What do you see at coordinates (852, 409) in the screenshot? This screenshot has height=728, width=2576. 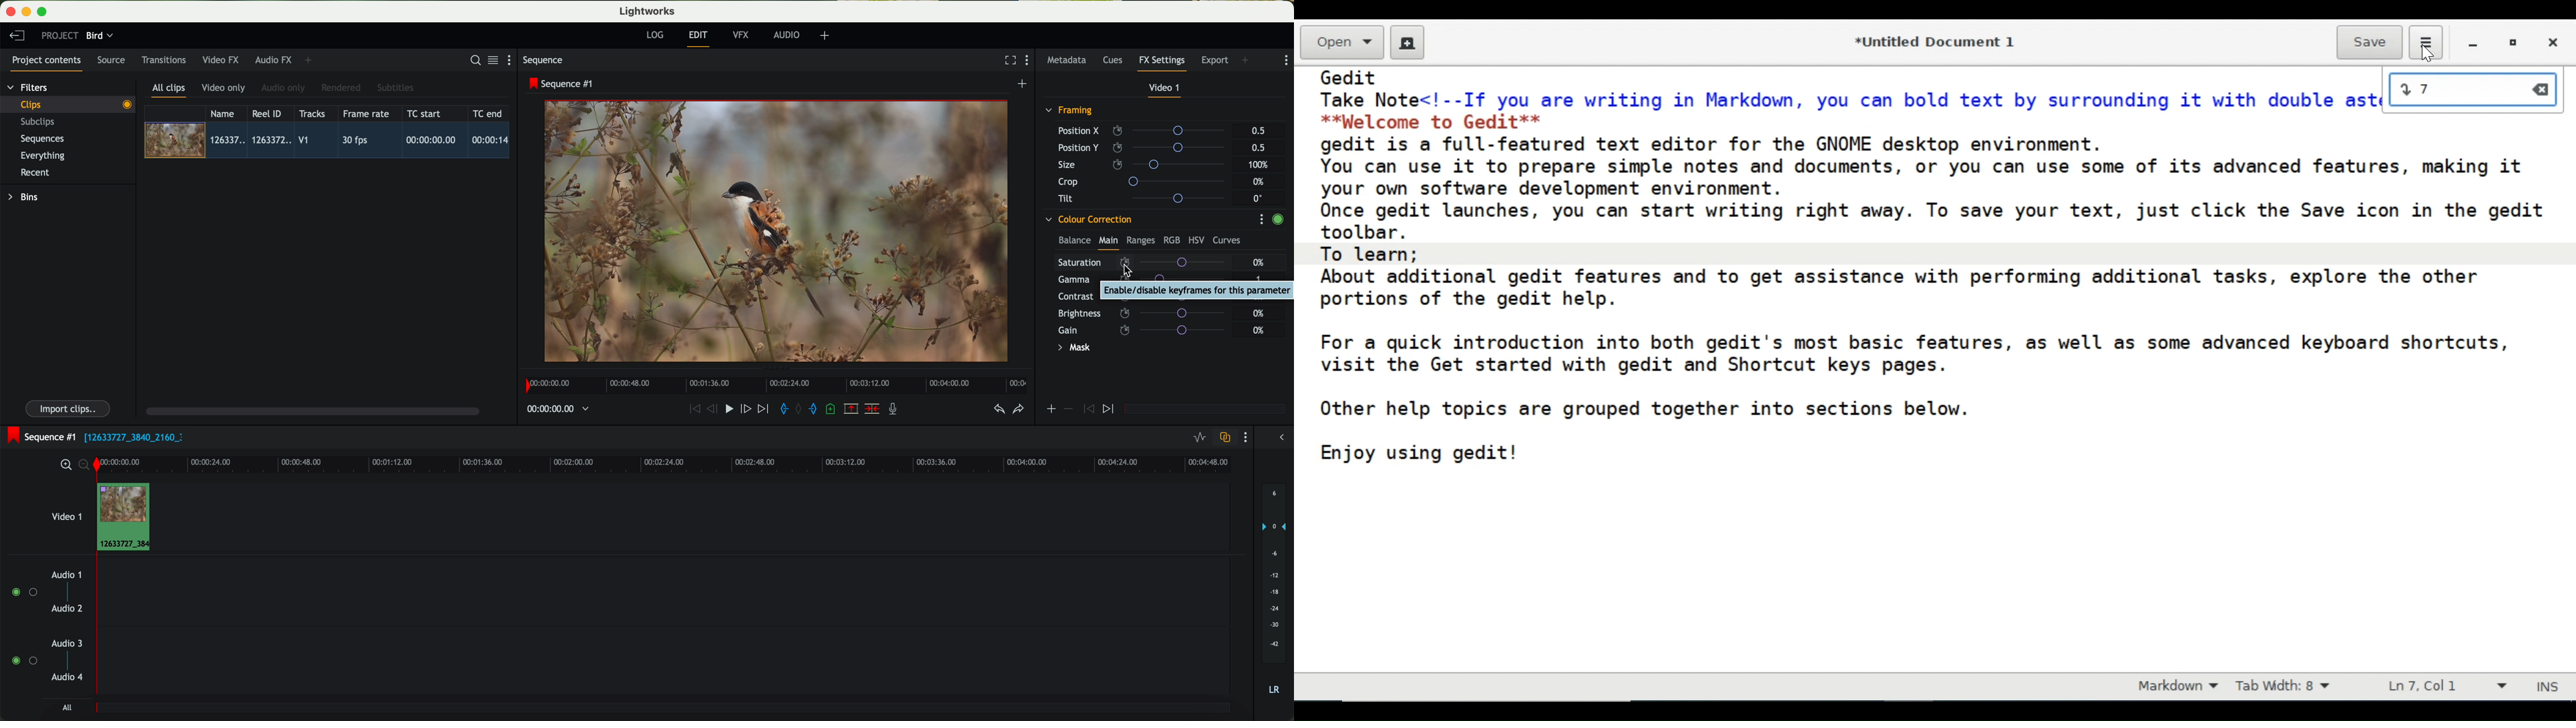 I see `remove the marked section` at bounding box center [852, 409].